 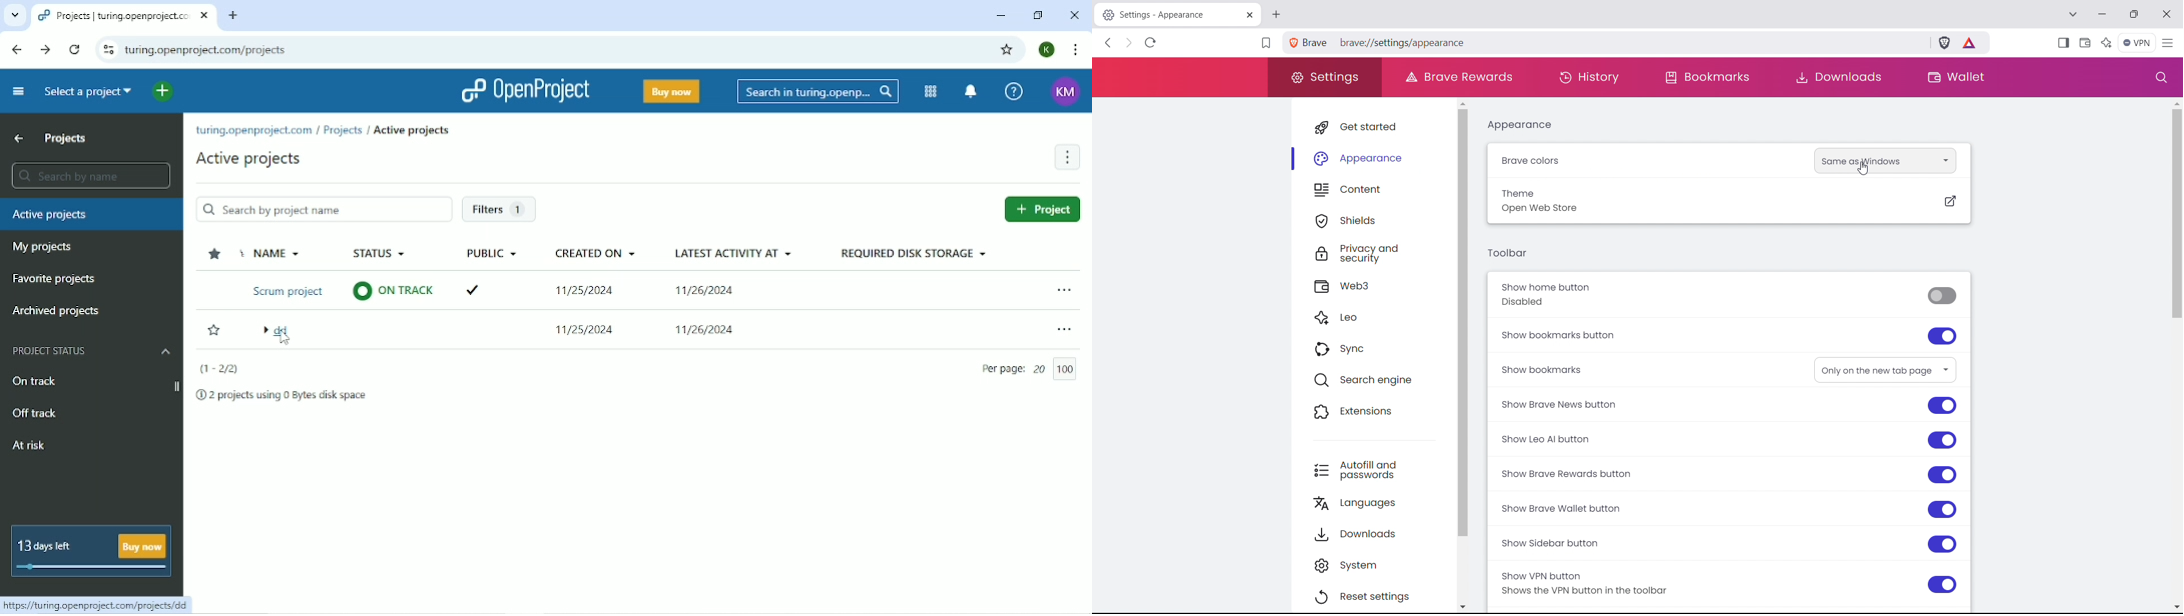 What do you see at coordinates (1250, 16) in the screenshot?
I see `close tab` at bounding box center [1250, 16].